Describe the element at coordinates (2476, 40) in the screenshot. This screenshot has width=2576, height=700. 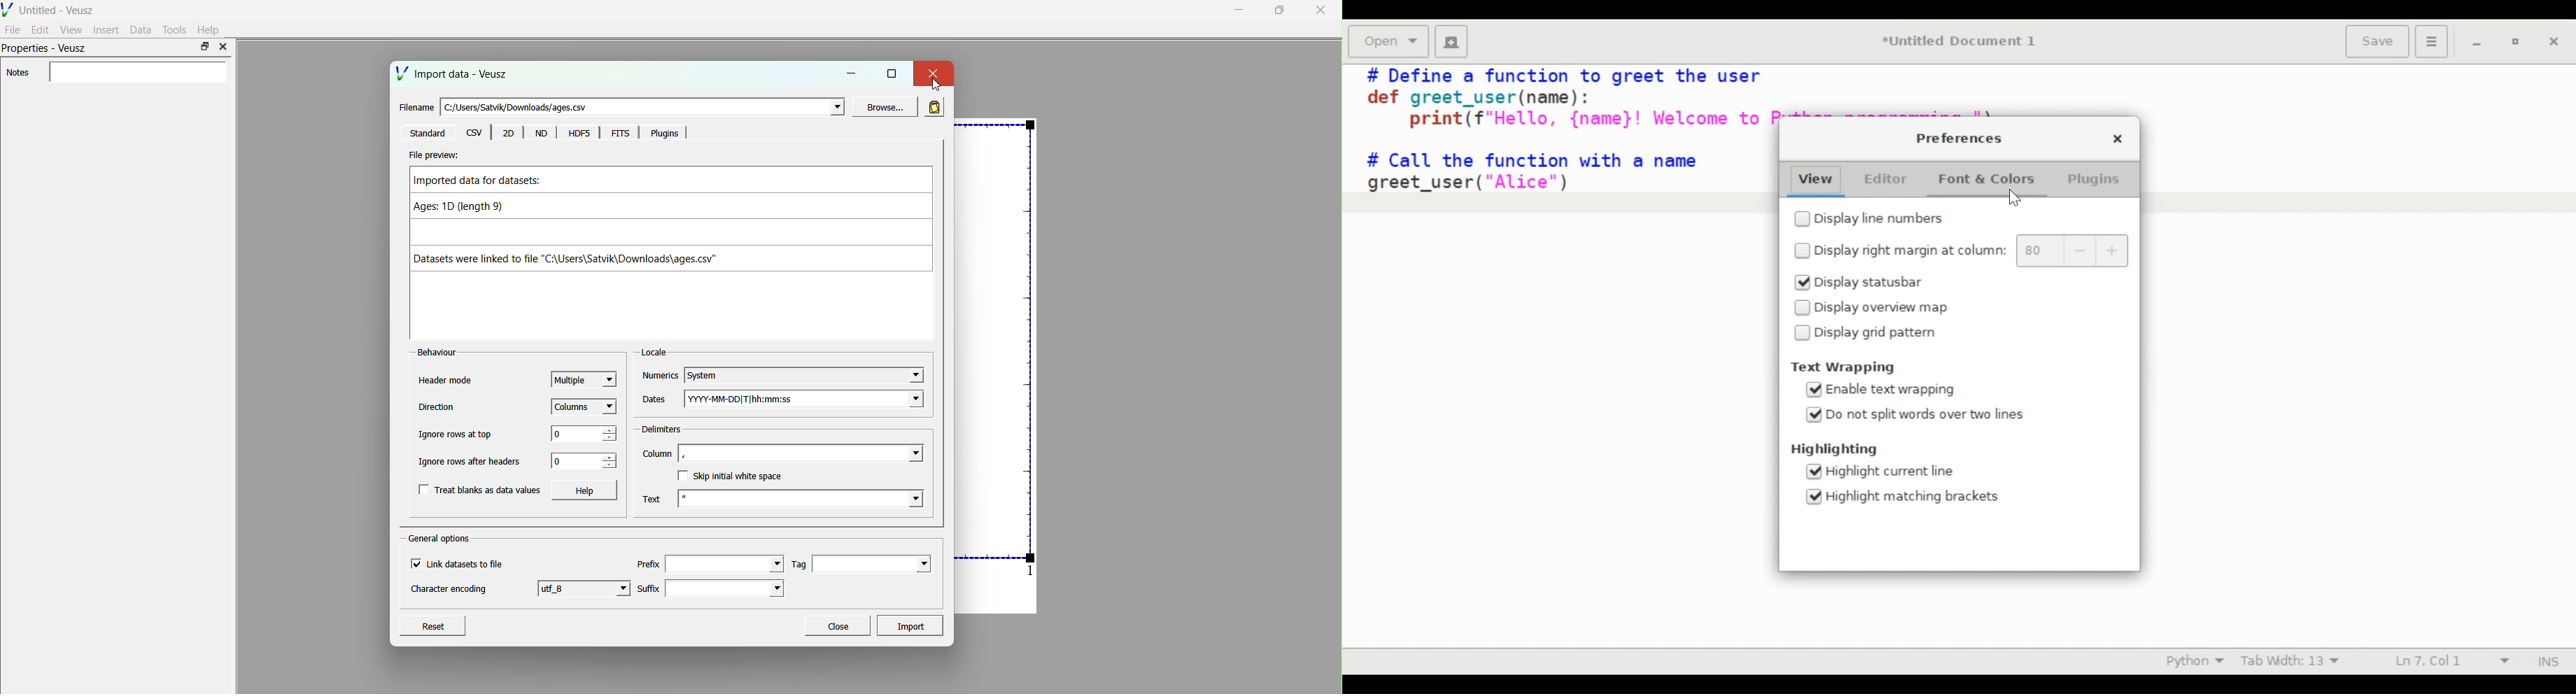
I see `Minimize` at that location.